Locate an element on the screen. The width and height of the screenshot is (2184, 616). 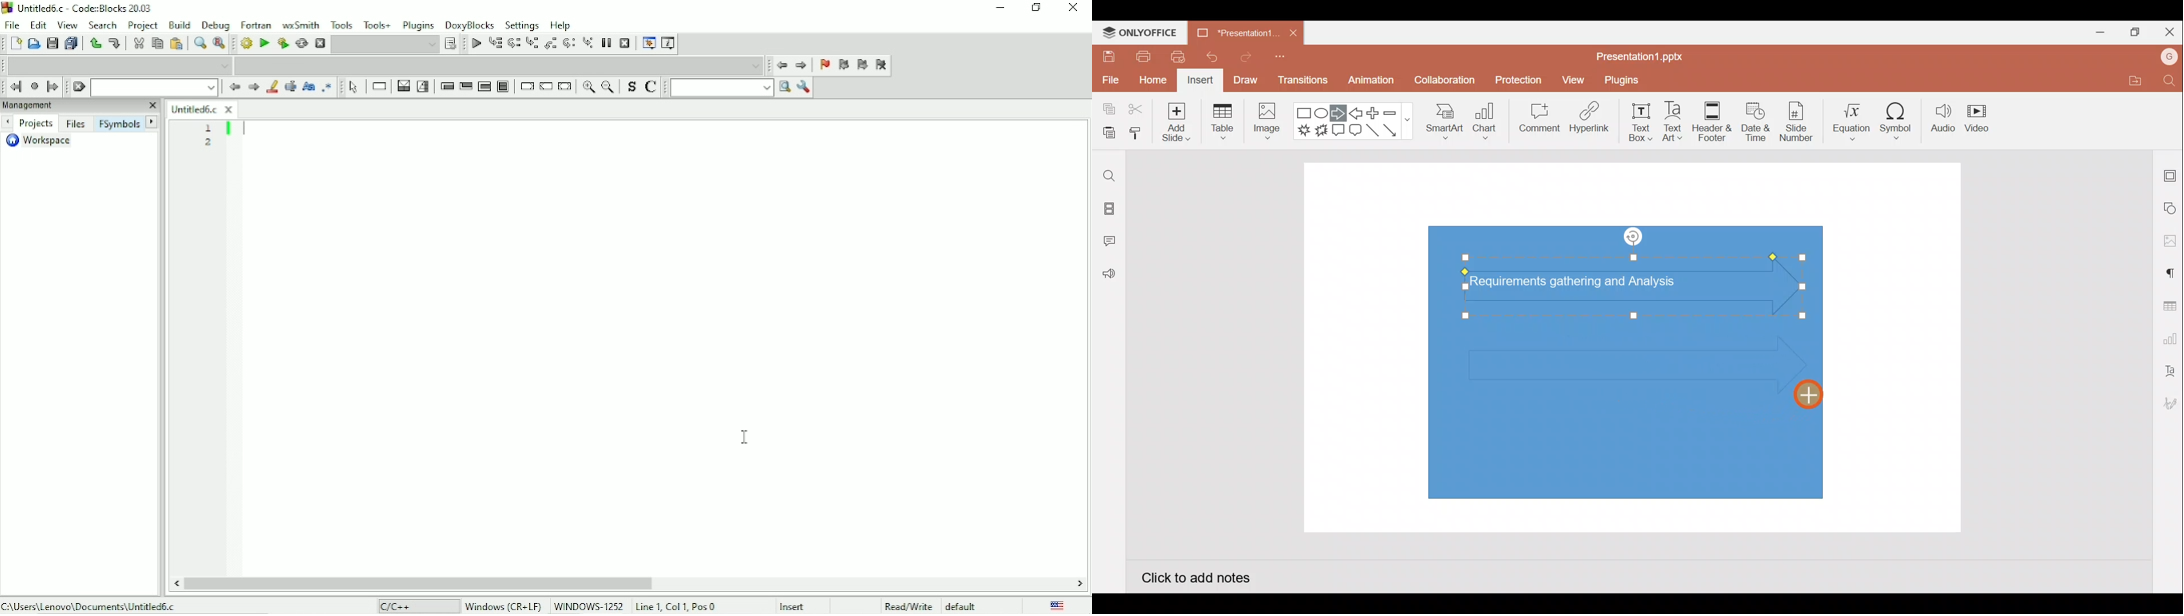
Redo is located at coordinates (1242, 56).